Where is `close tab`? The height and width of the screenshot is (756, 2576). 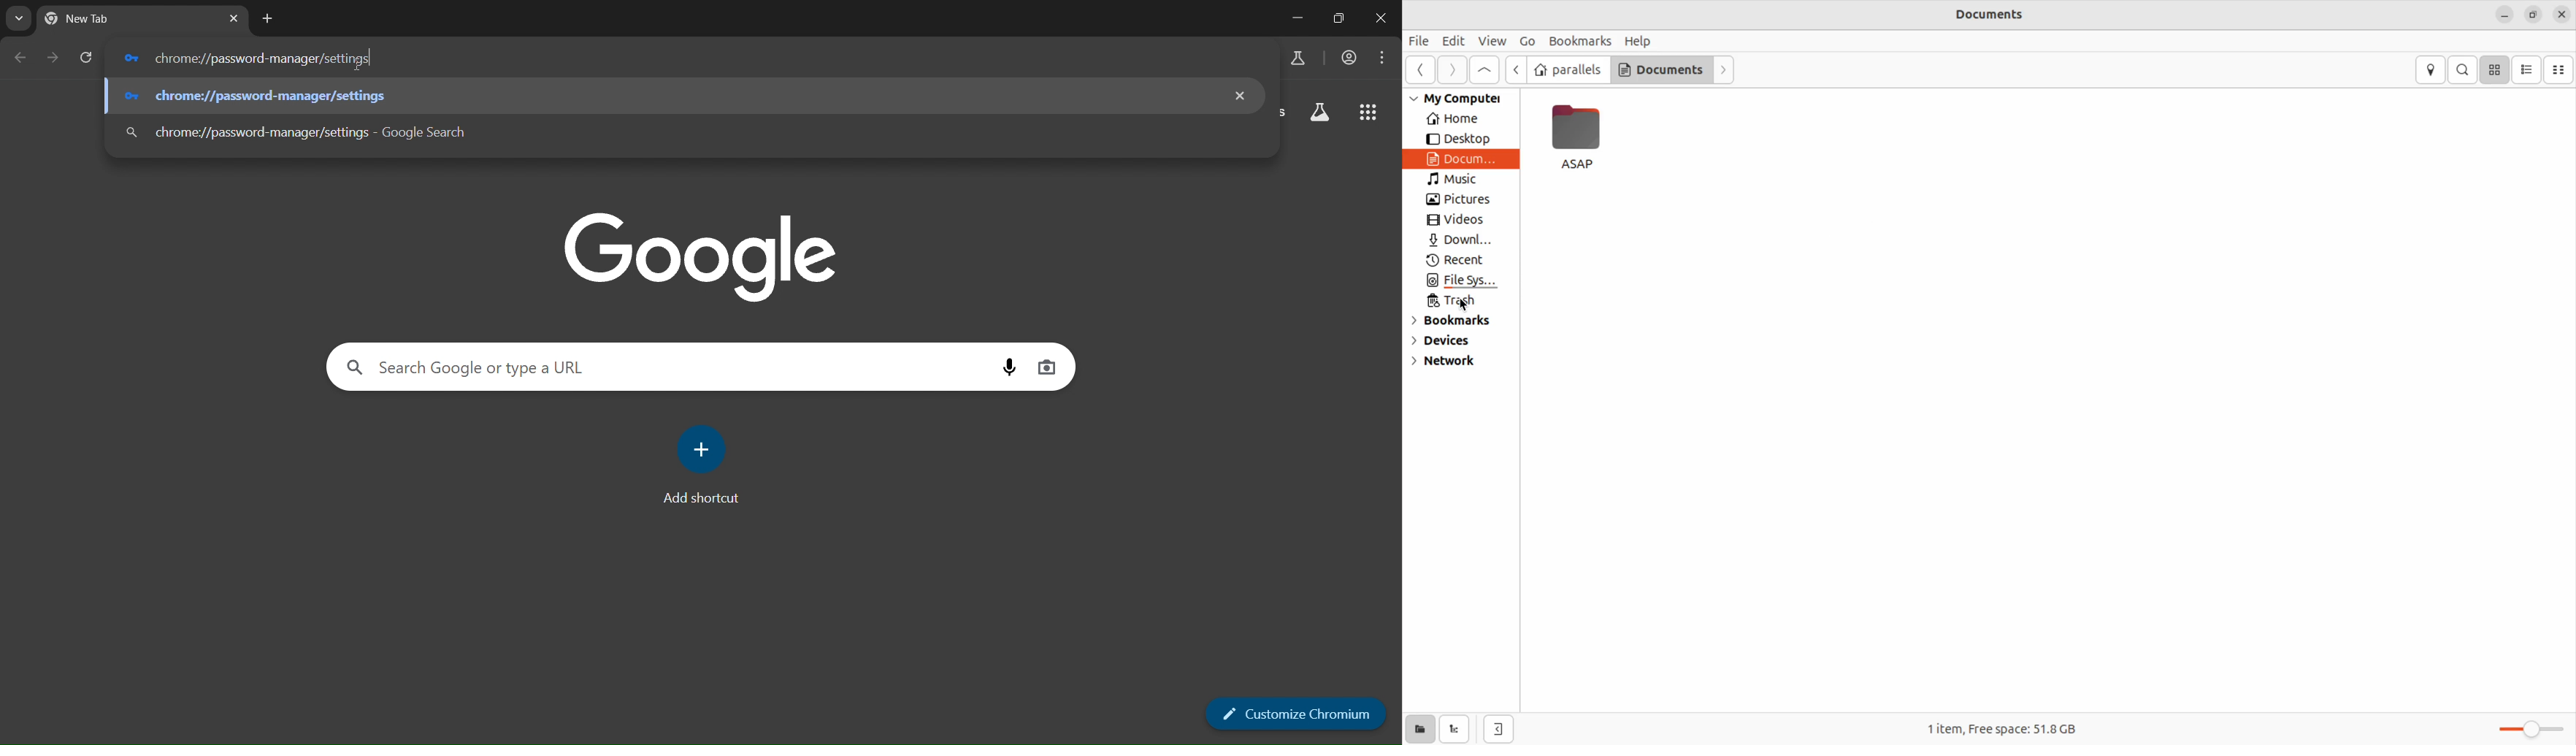 close tab is located at coordinates (233, 18).